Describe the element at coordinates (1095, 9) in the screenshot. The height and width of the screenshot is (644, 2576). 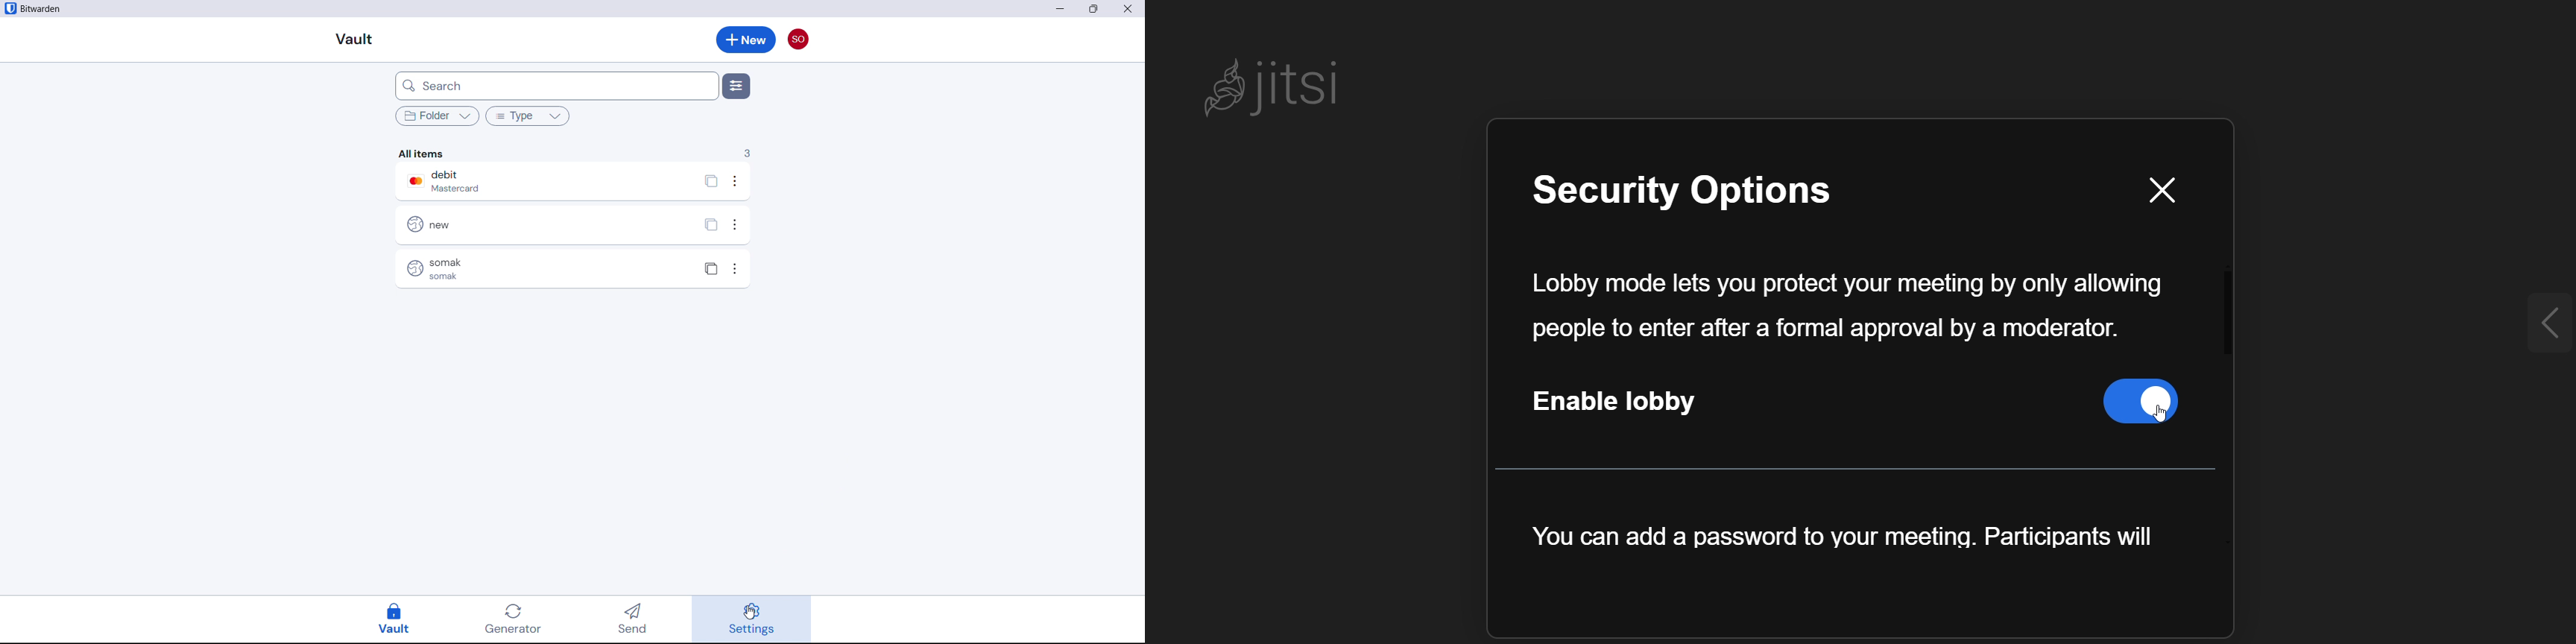
I see `Maximise ` at that location.